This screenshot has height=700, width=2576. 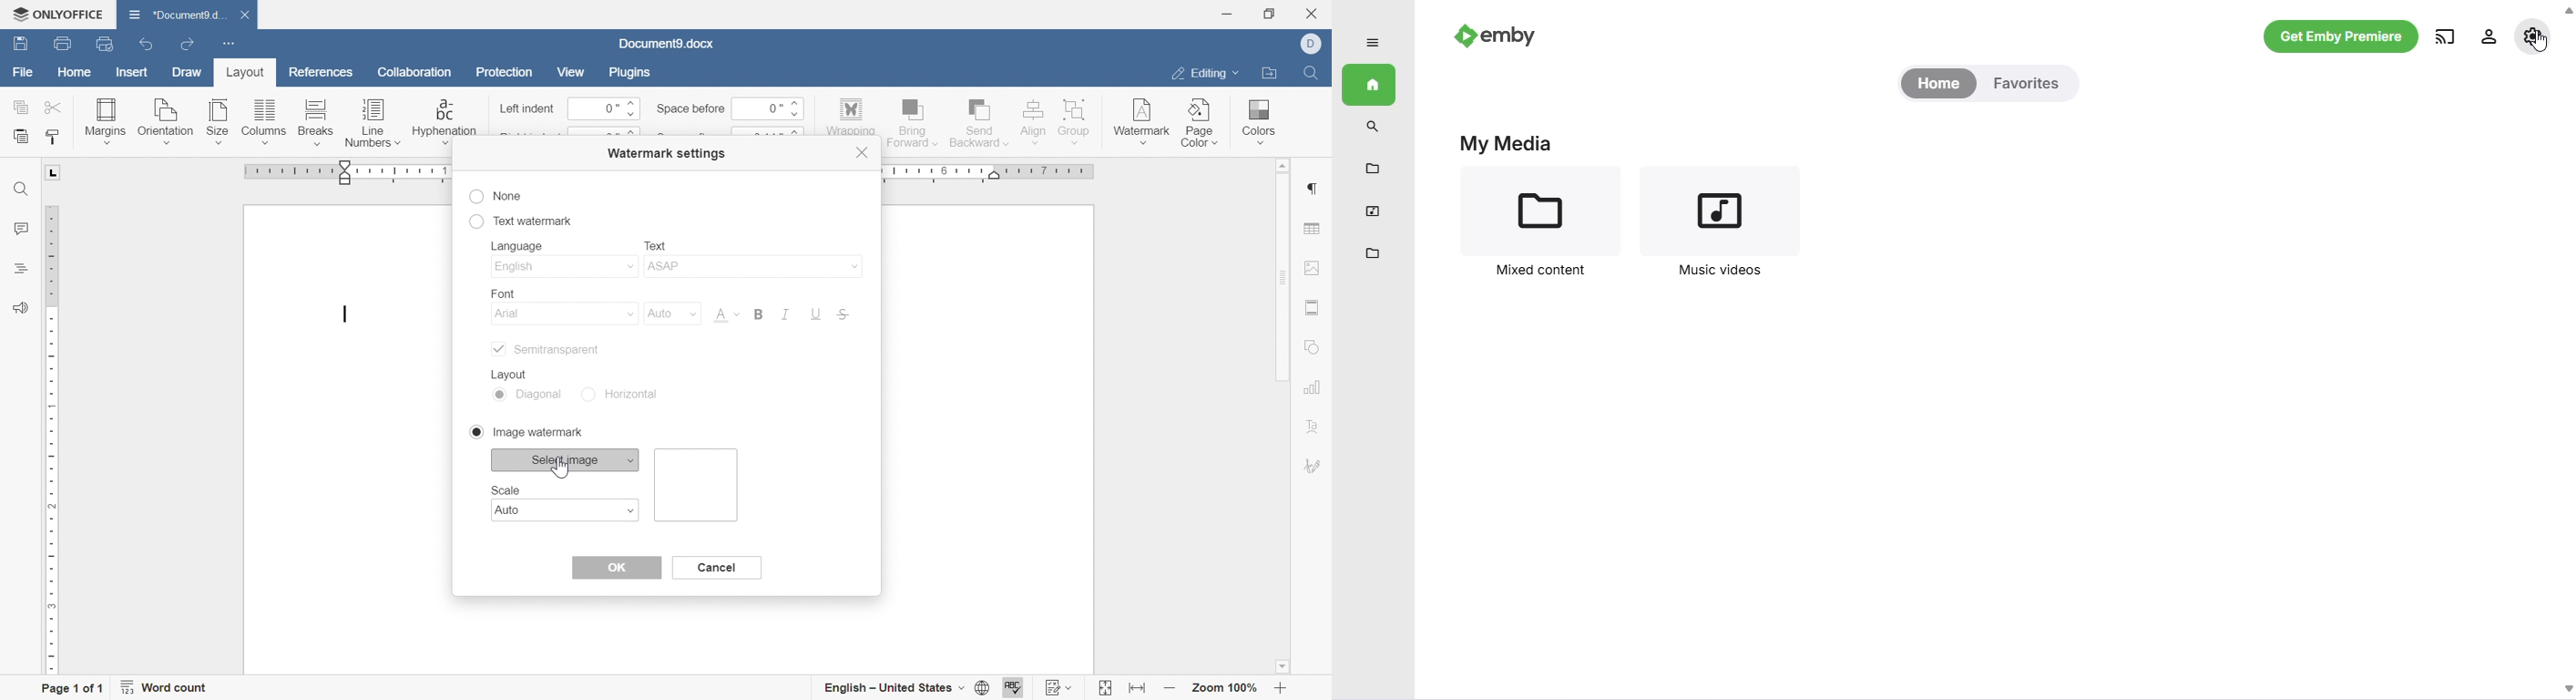 I want to click on text watermark, so click(x=521, y=219).